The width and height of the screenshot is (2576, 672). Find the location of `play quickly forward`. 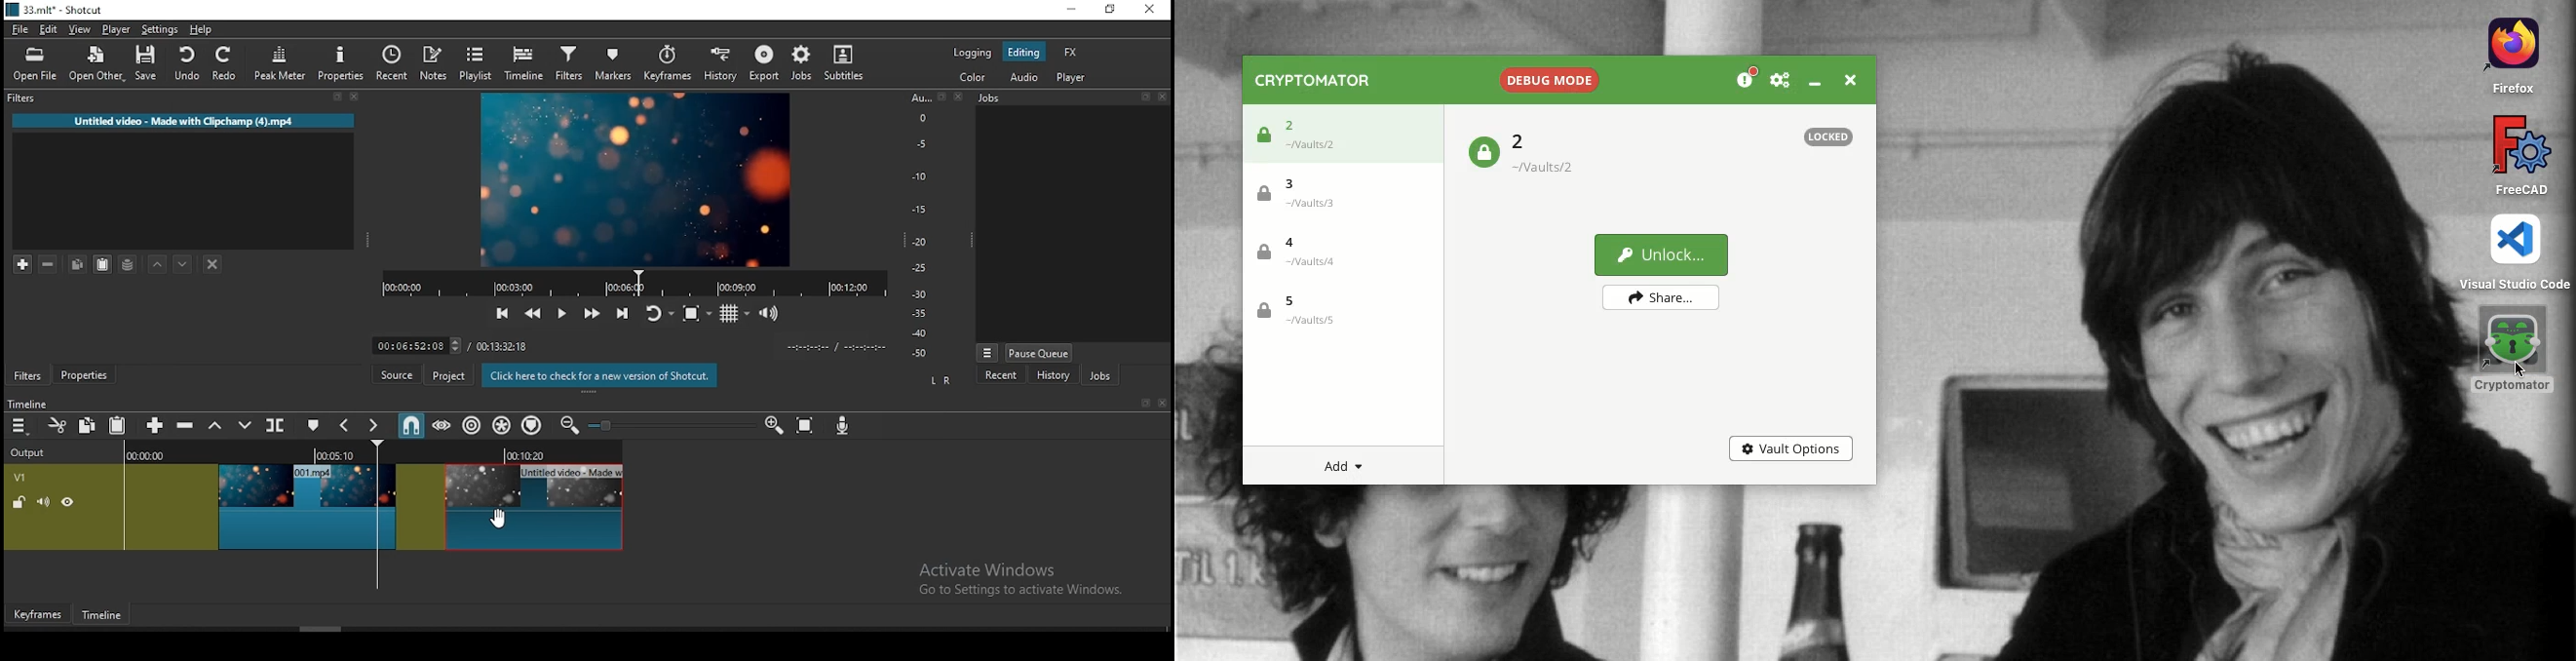

play quickly forward is located at coordinates (588, 310).